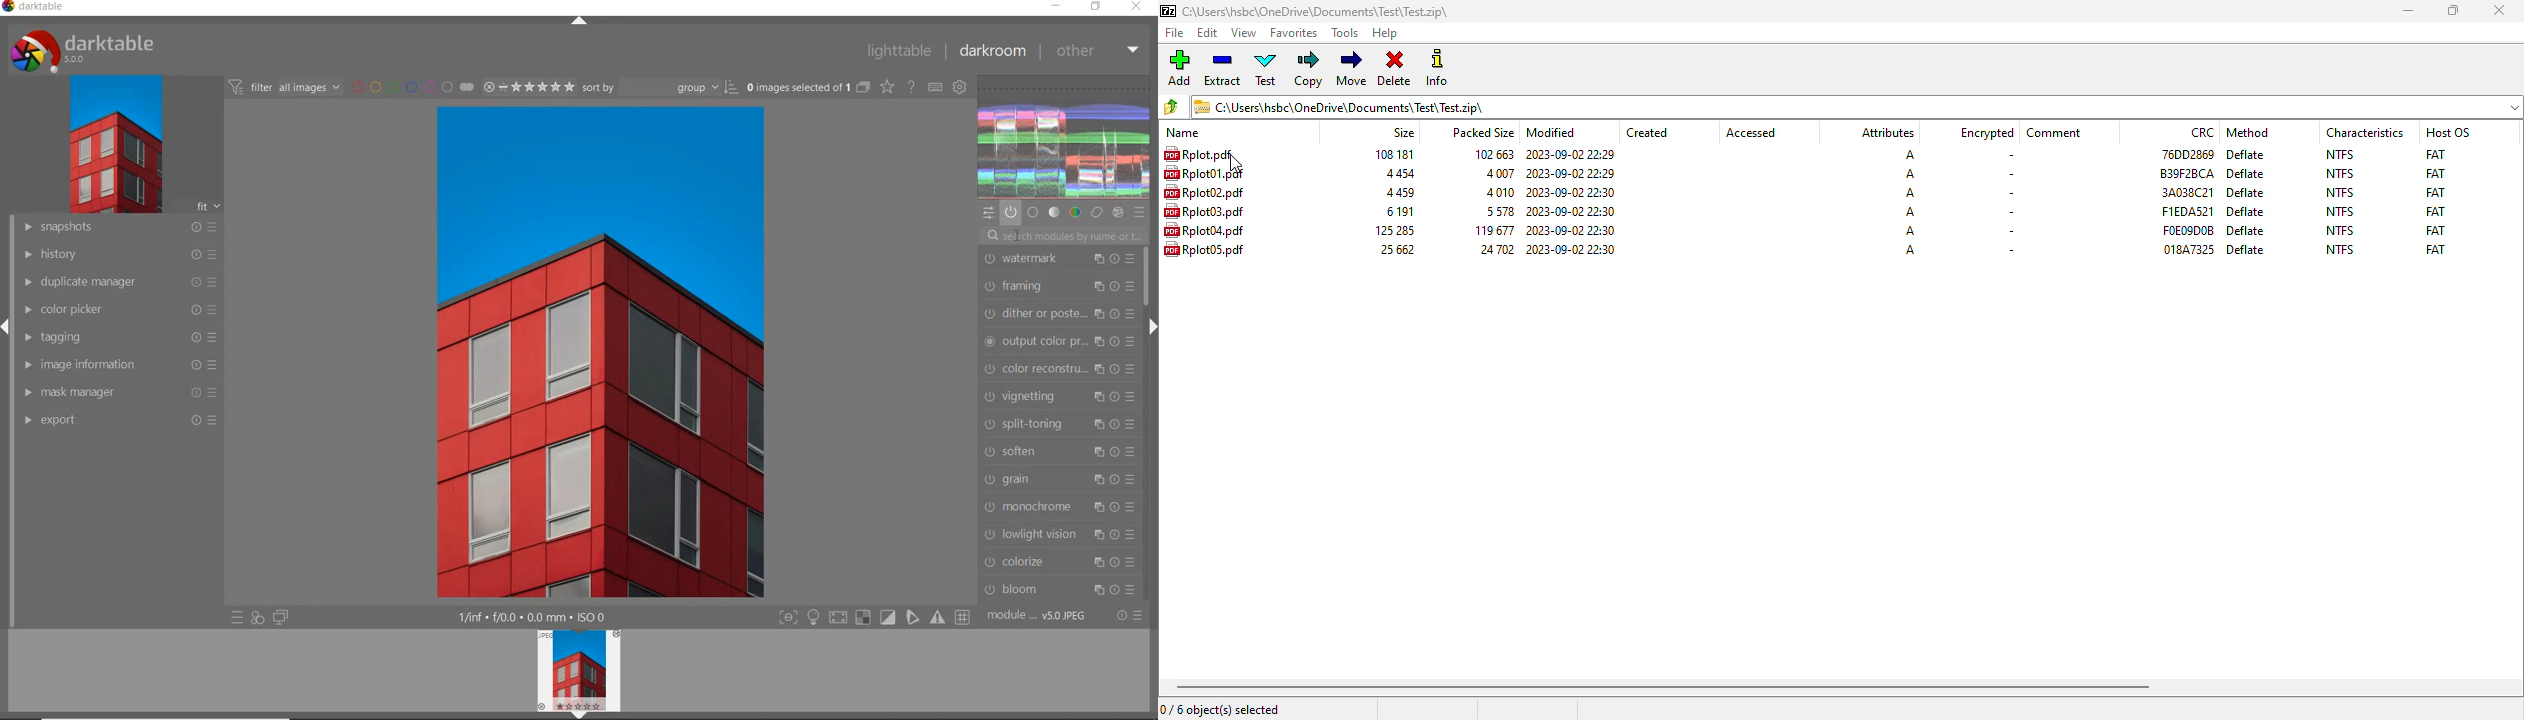  What do you see at coordinates (1886, 133) in the screenshot?
I see `attributes` at bounding box center [1886, 133].